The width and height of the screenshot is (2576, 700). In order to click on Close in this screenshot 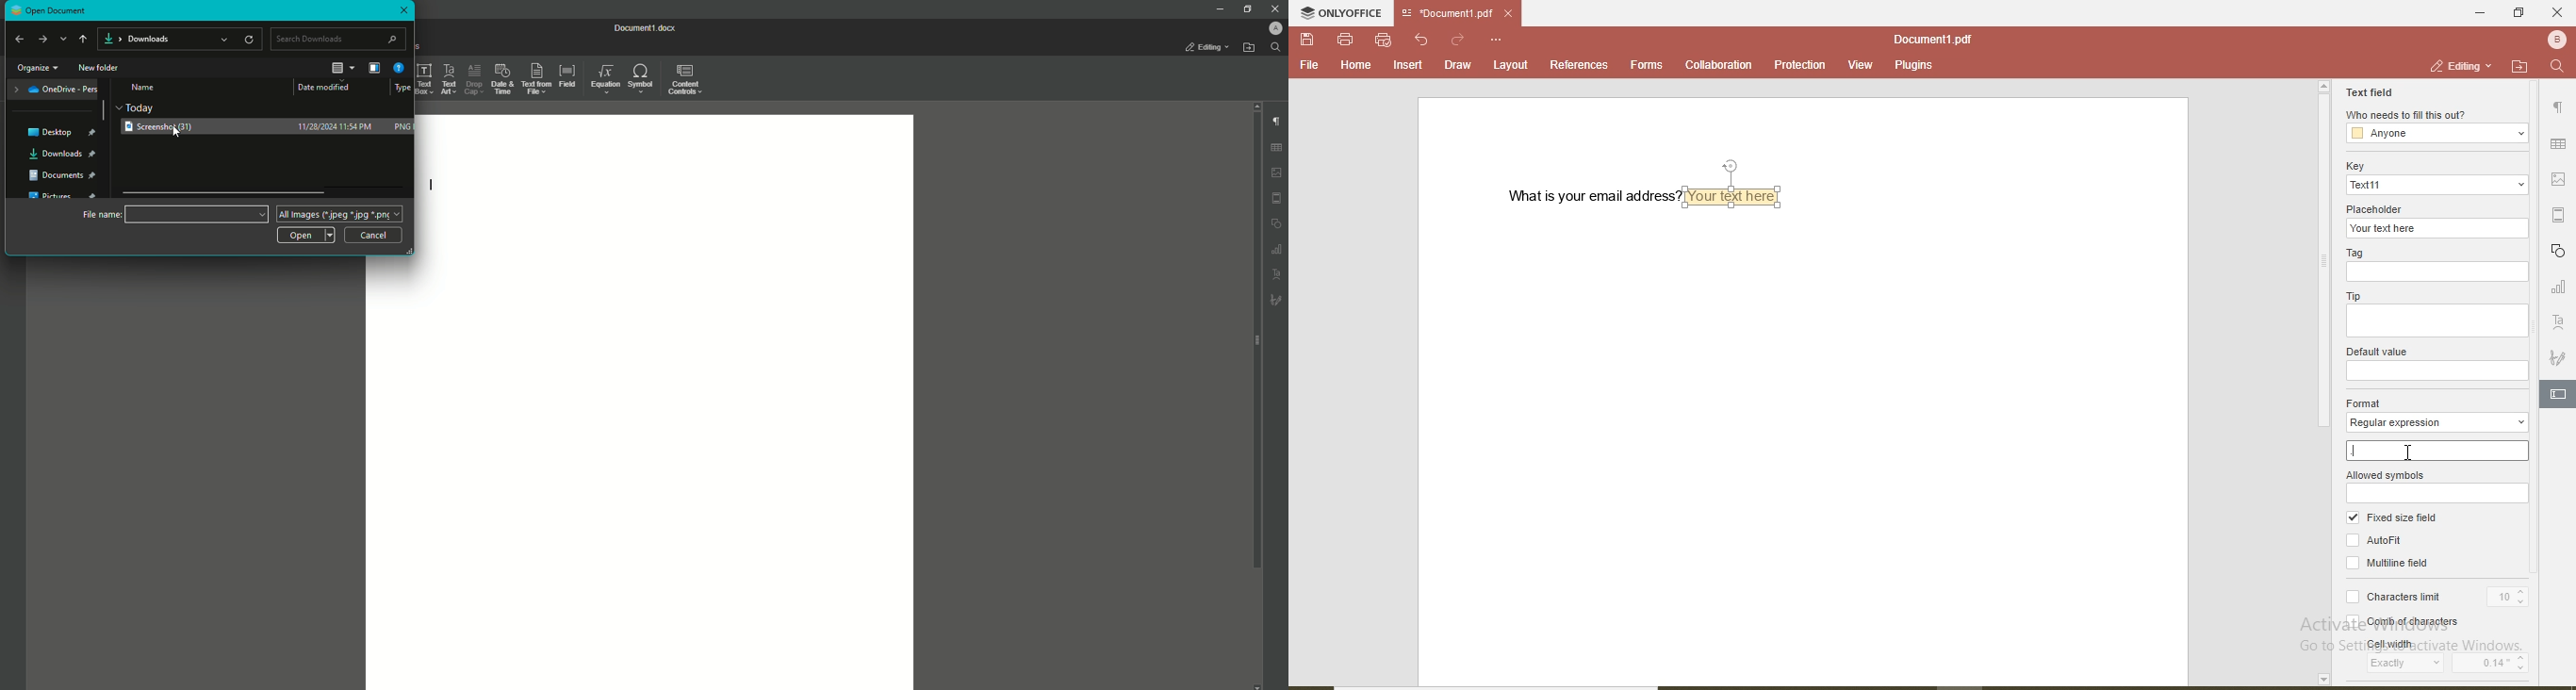, I will do `click(404, 12)`.